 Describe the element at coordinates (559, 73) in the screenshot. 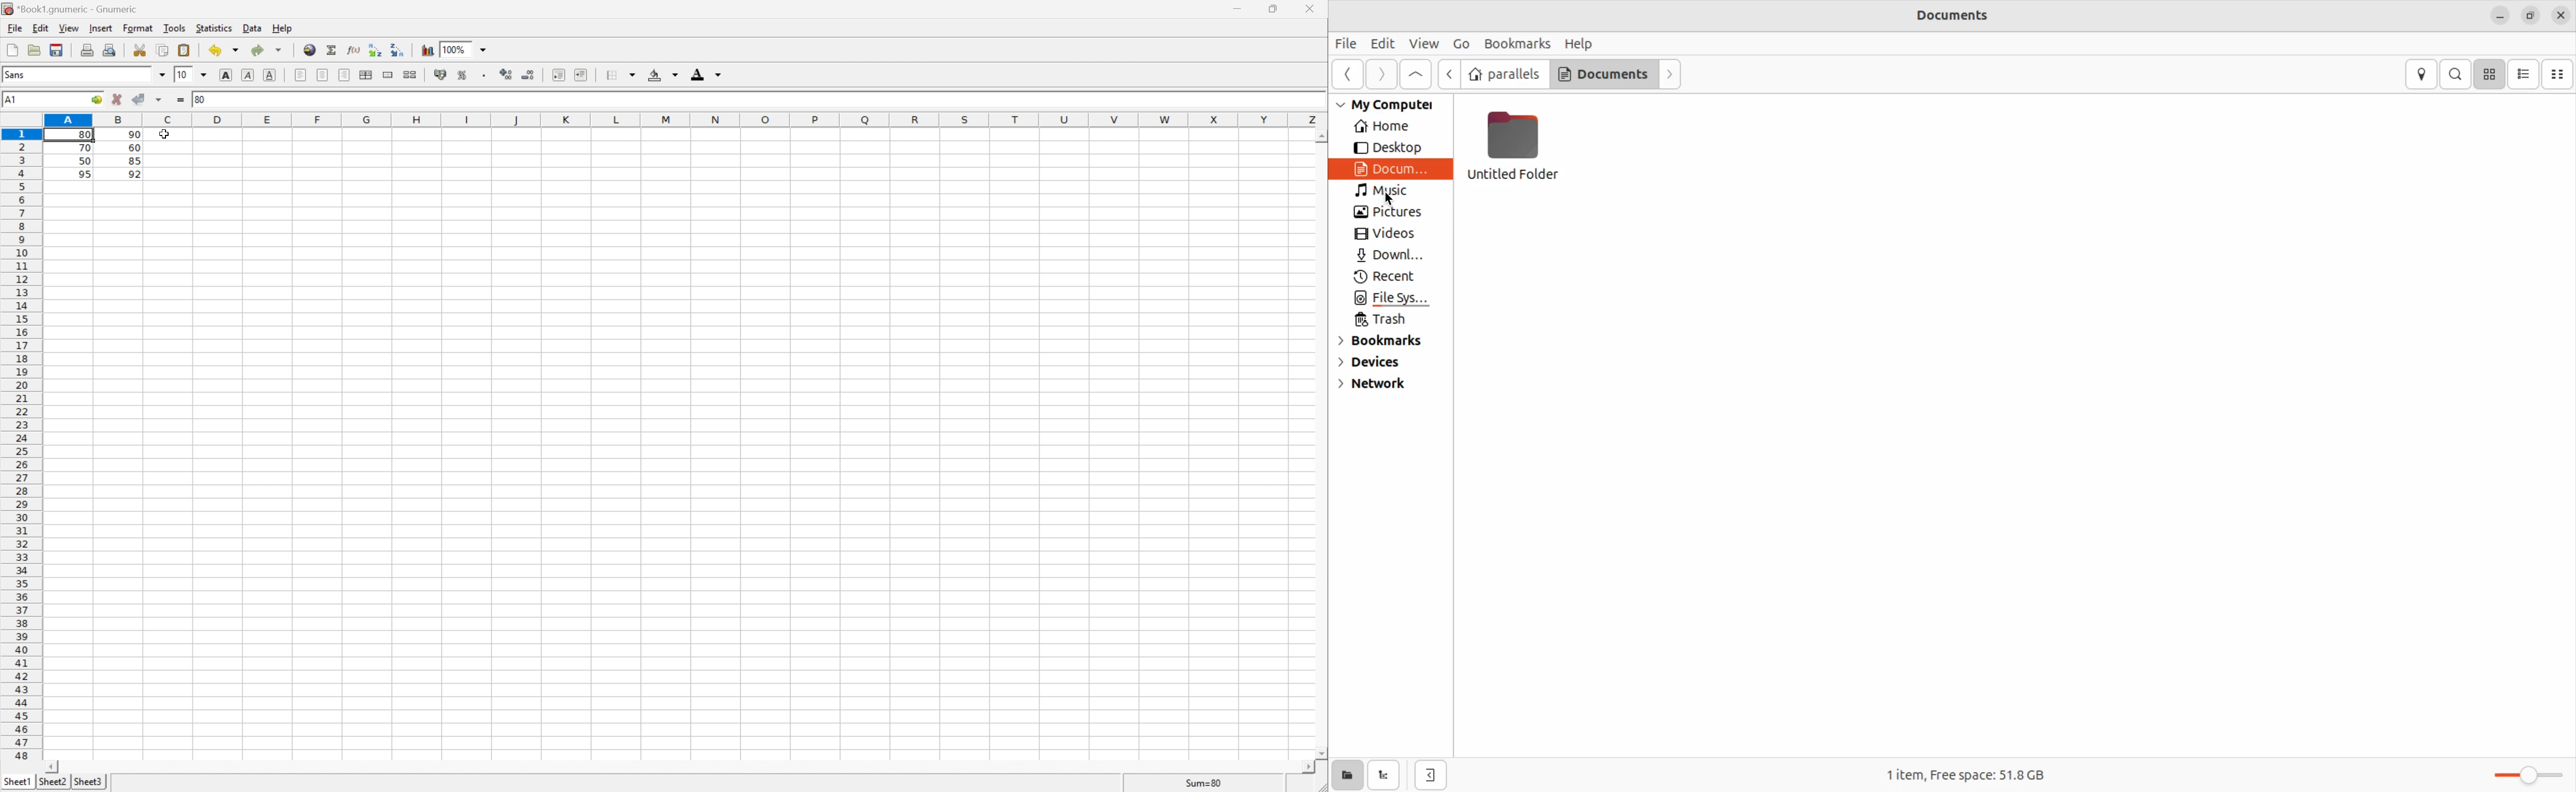

I see `Increase indent, and align the contents to the left` at that location.